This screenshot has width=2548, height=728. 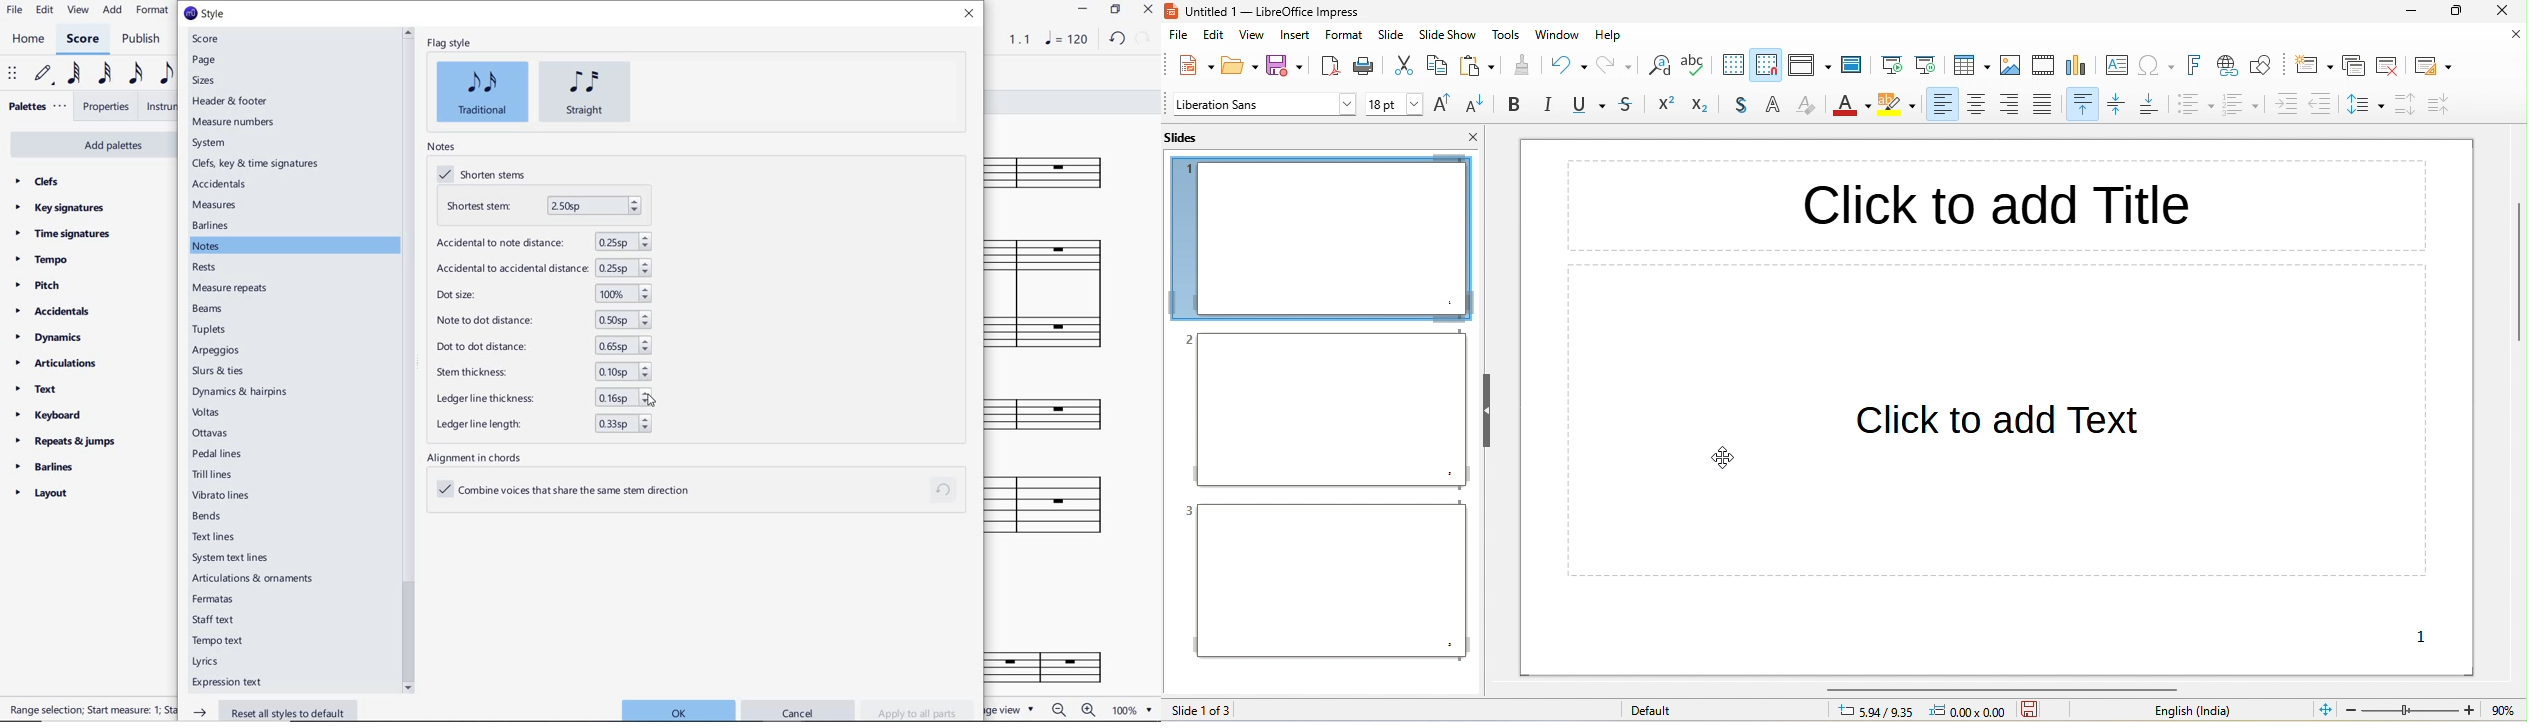 I want to click on barlines, so click(x=212, y=226).